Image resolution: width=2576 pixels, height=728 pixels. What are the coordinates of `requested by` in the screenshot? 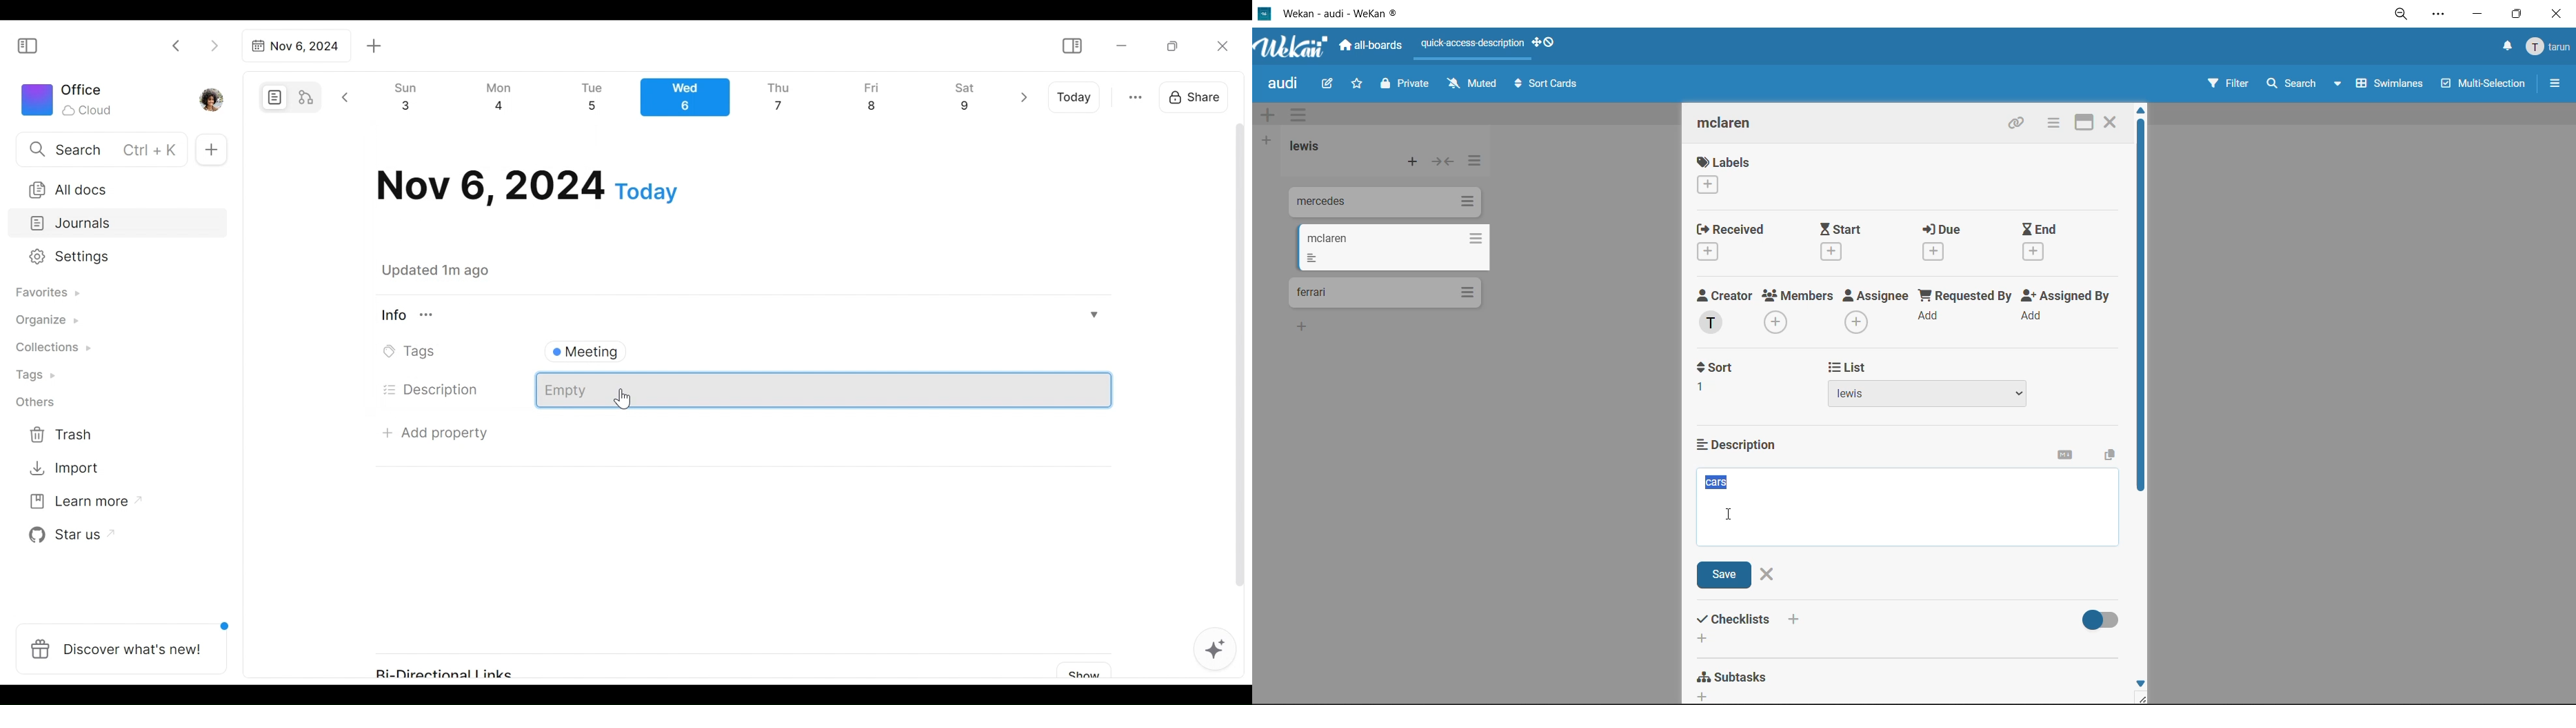 It's located at (1964, 310).